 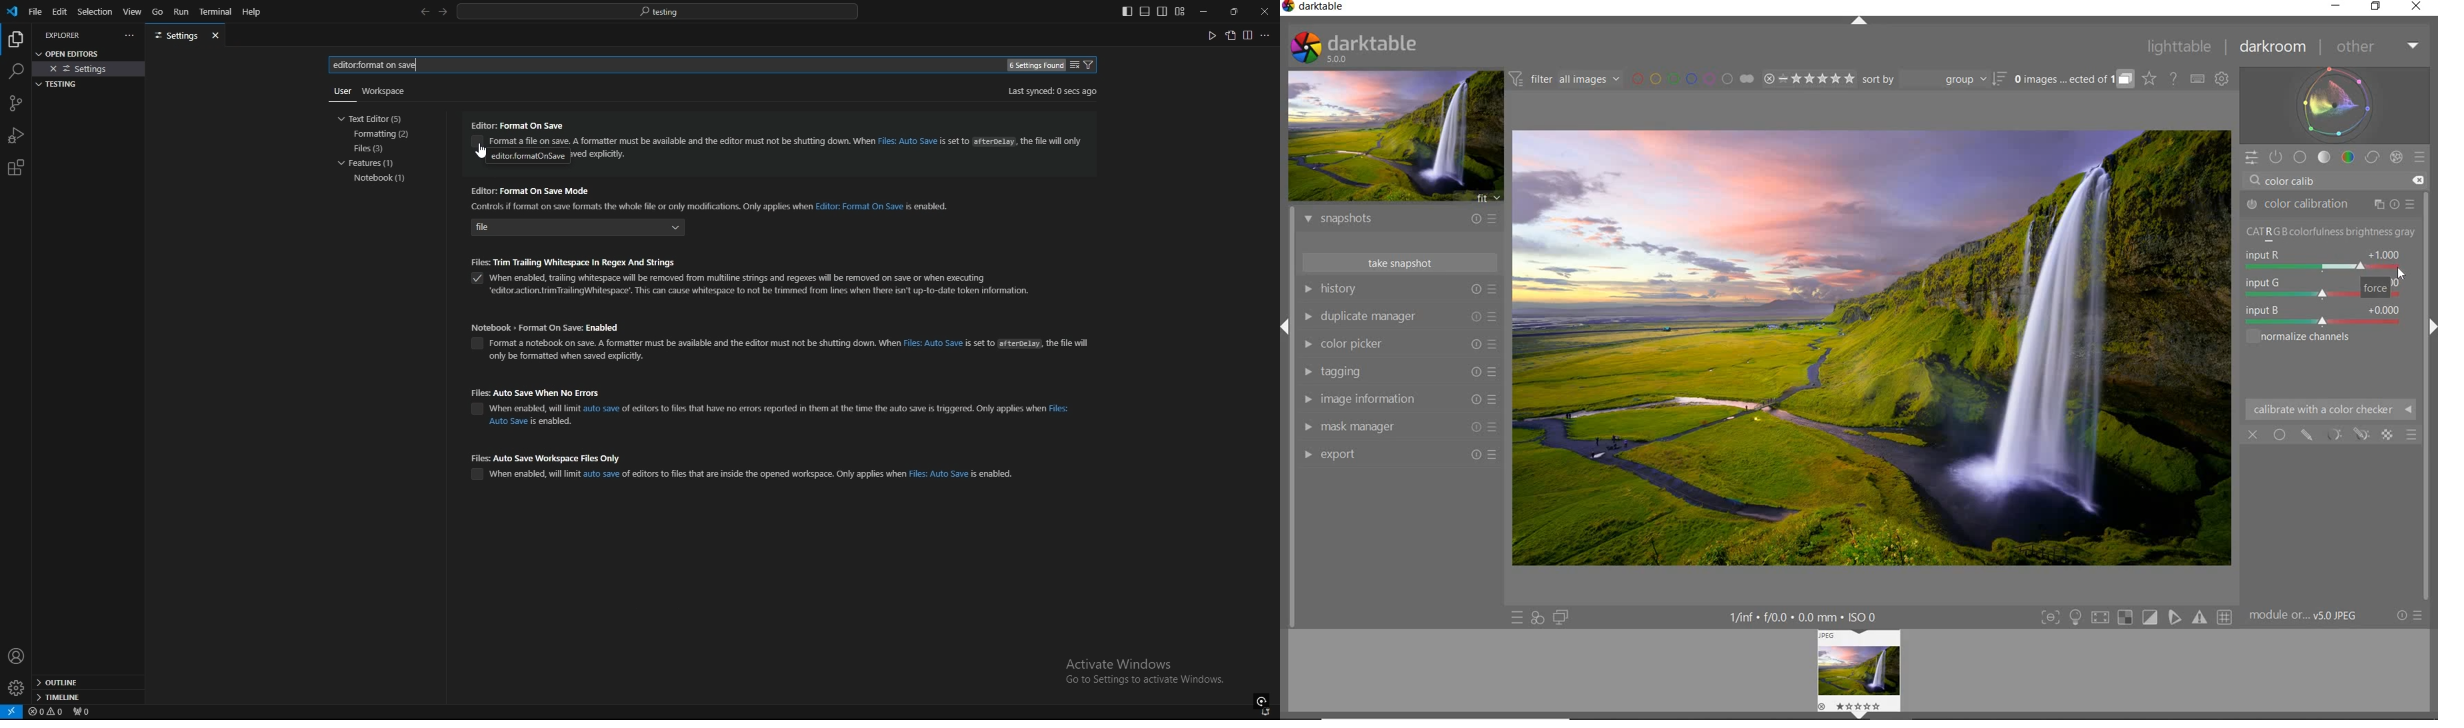 I want to click on back, so click(x=424, y=12).